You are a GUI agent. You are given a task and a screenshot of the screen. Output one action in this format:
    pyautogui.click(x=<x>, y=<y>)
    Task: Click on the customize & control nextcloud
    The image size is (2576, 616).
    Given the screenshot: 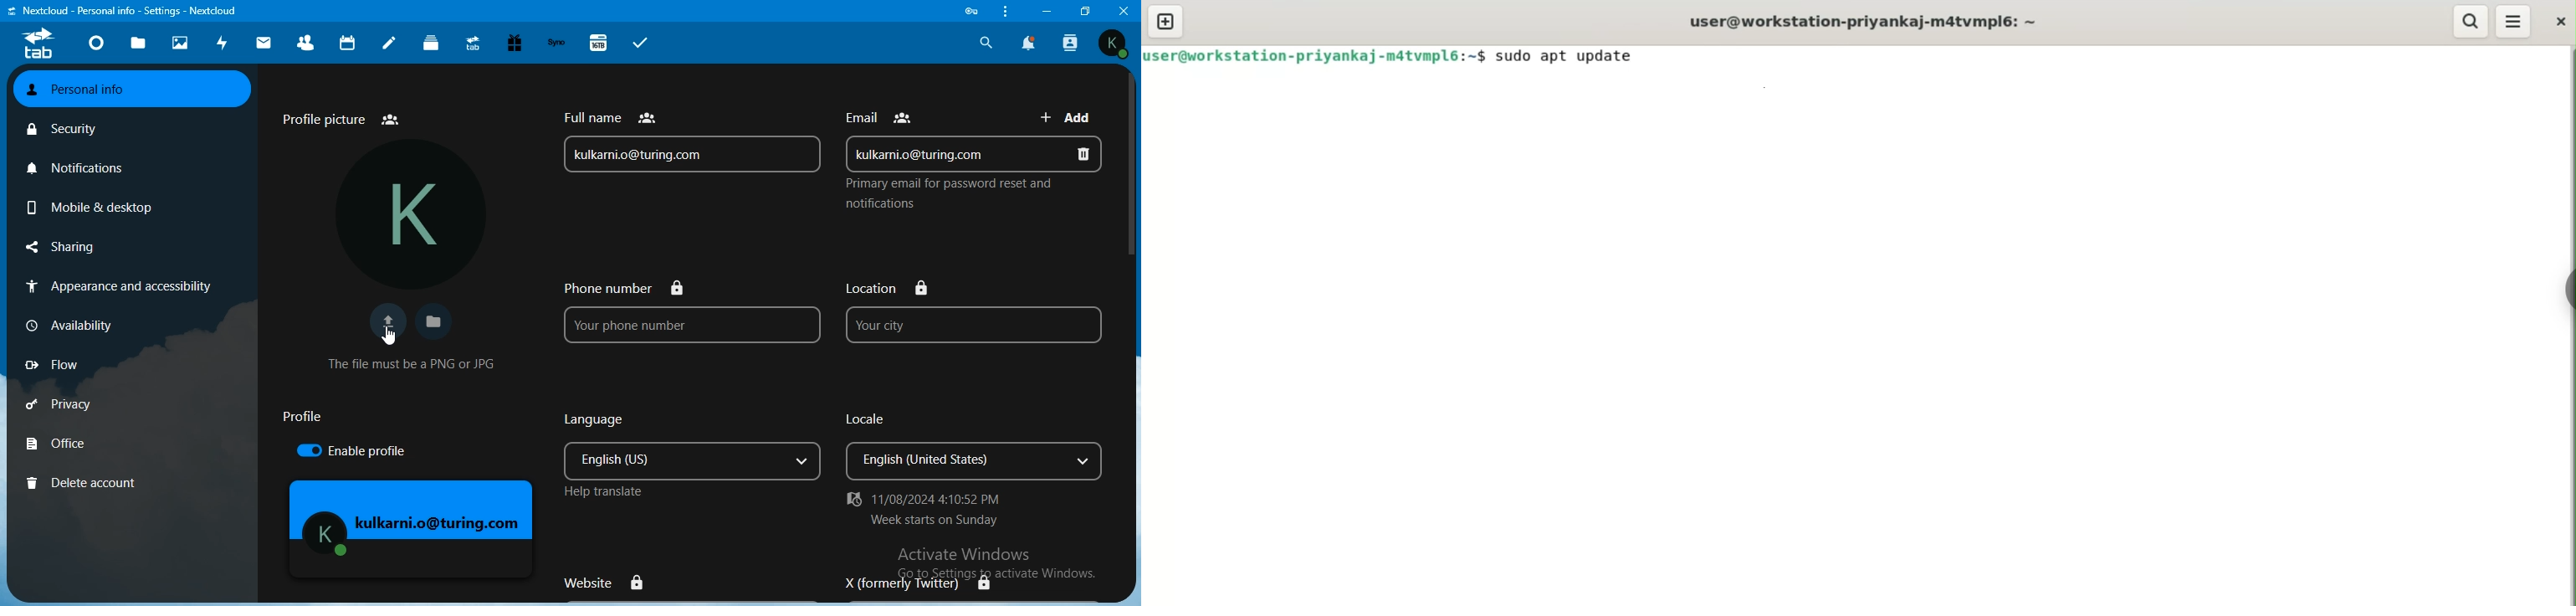 What is the action you would take?
    pyautogui.click(x=1003, y=12)
    